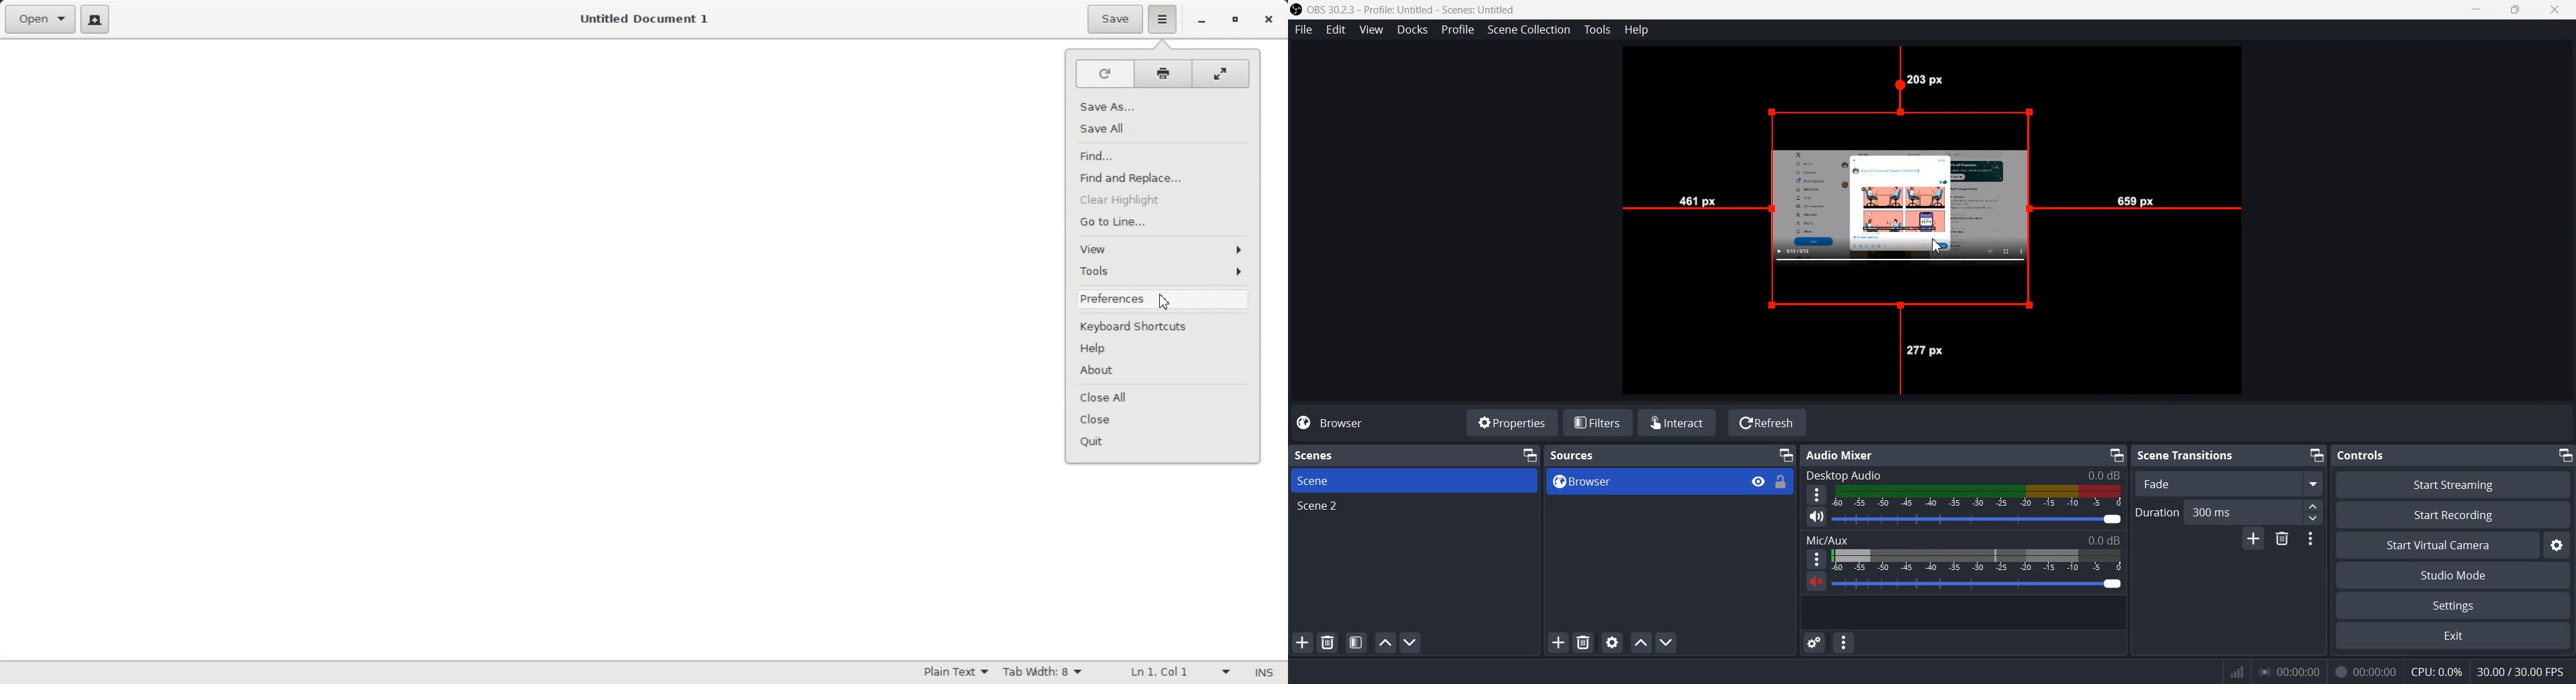 This screenshot has height=700, width=2576. I want to click on Minimize, so click(1785, 456).